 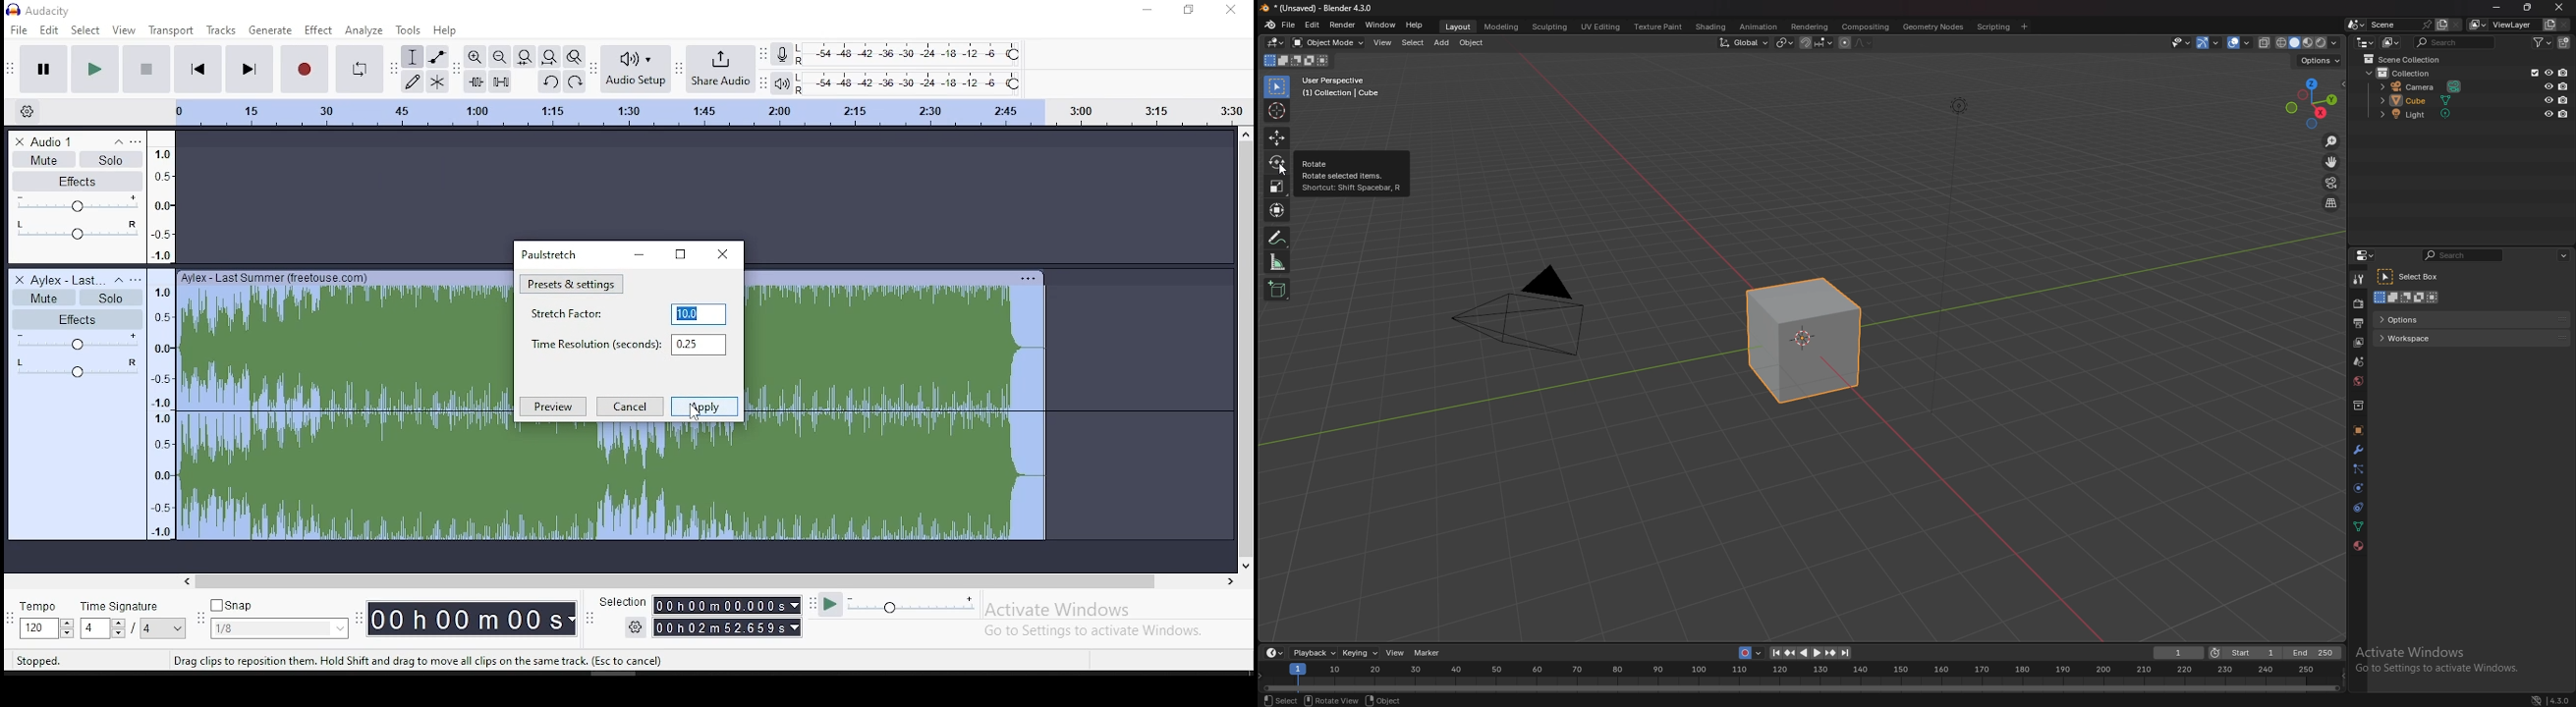 What do you see at coordinates (2405, 73) in the screenshot?
I see `collection` at bounding box center [2405, 73].